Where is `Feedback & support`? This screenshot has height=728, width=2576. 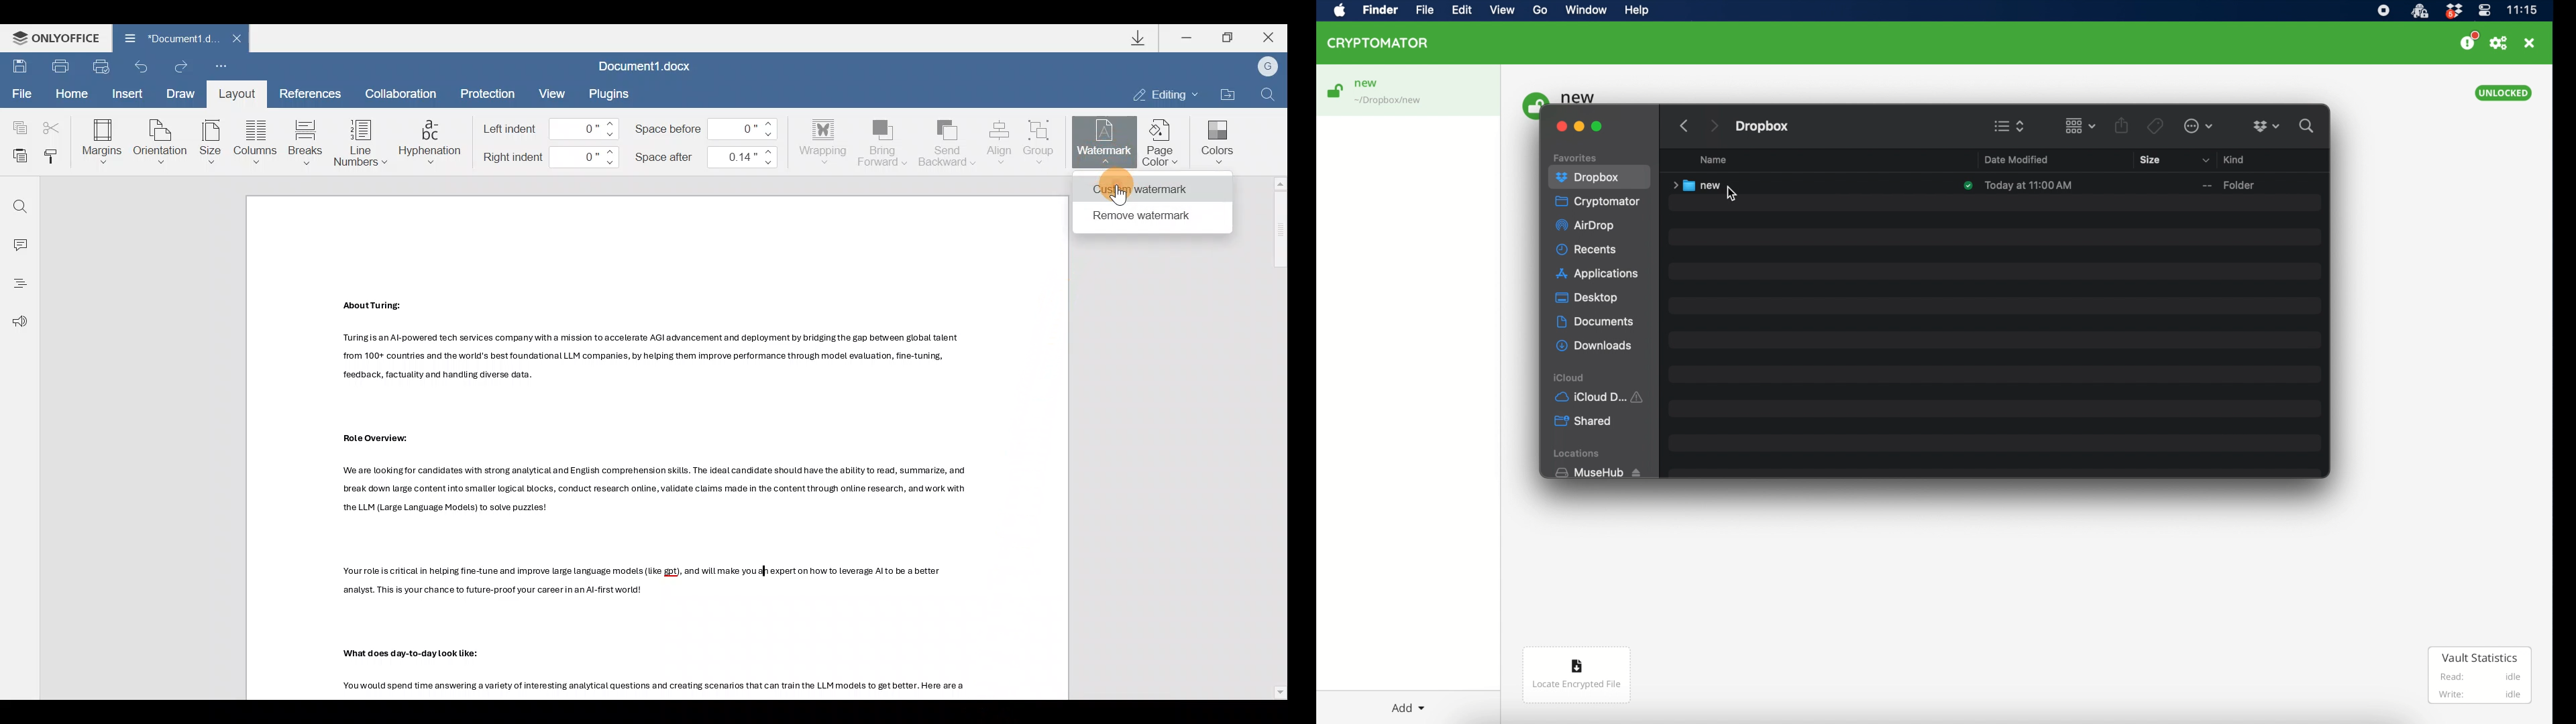 Feedback & support is located at coordinates (19, 322).